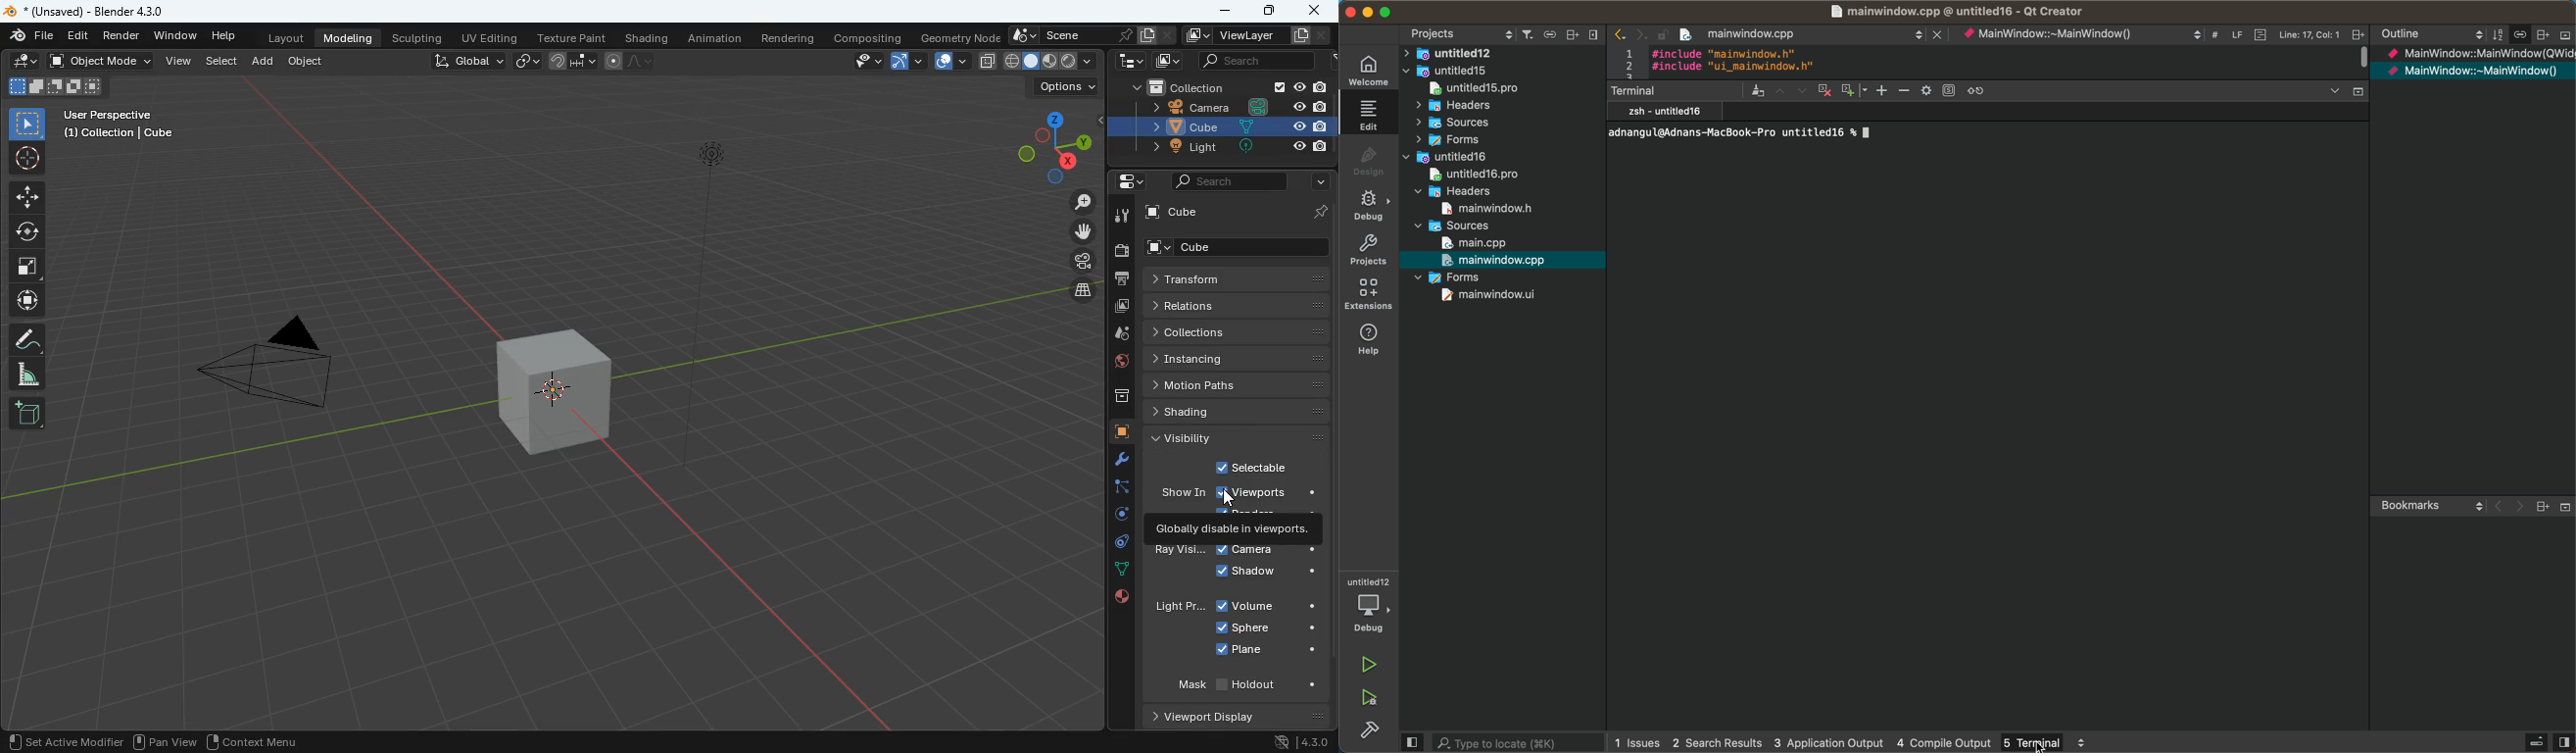 Image resolution: width=2576 pixels, height=756 pixels. I want to click on show in, so click(1184, 493).